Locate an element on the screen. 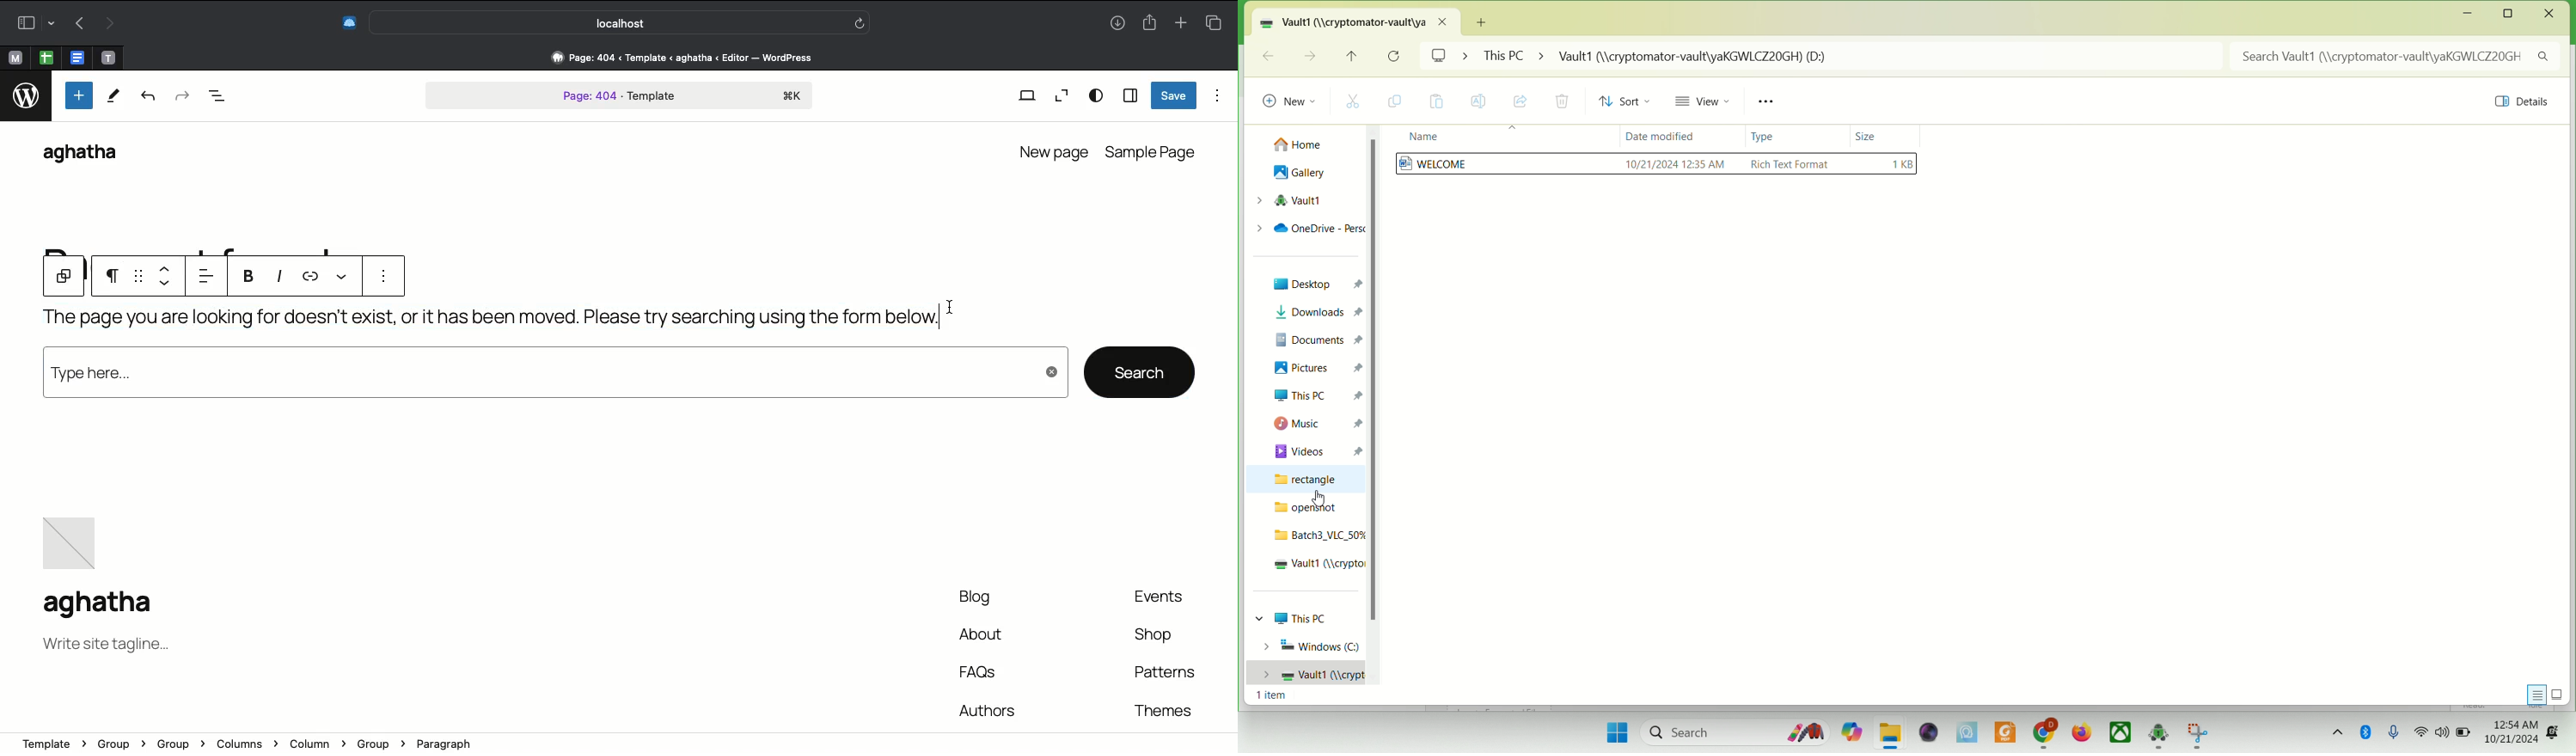  folder is located at coordinates (1891, 733).